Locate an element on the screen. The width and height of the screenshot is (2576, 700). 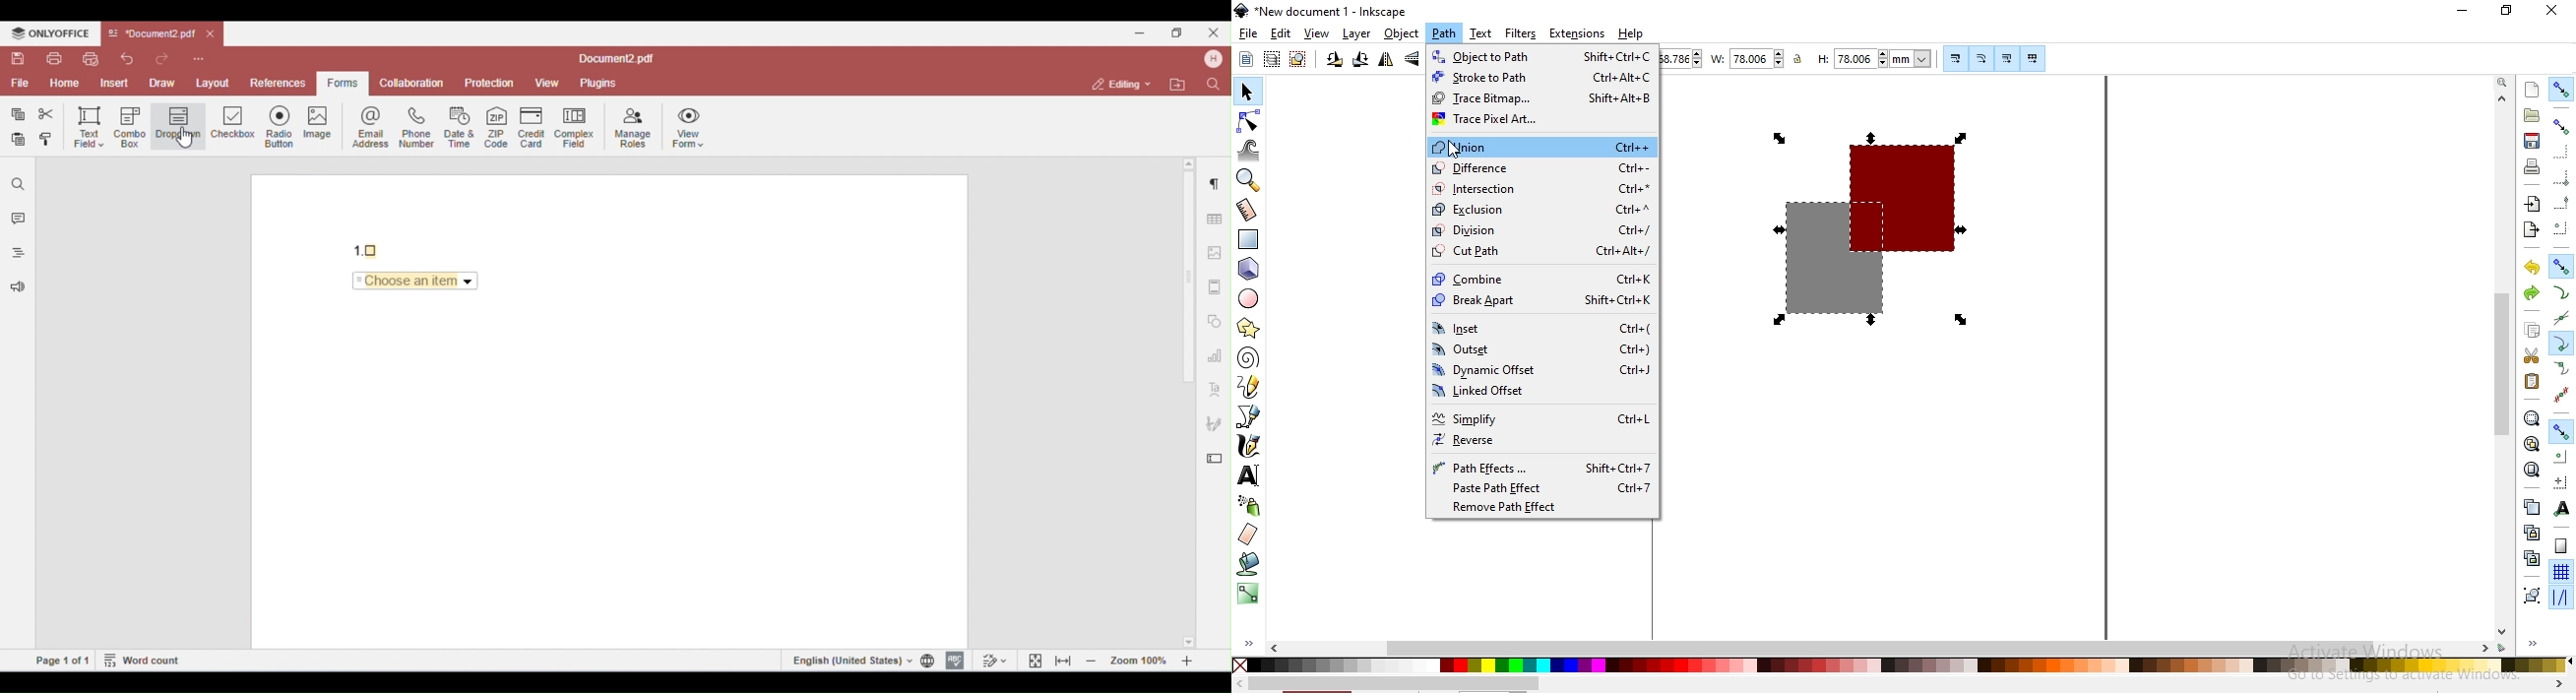
snap bounding box corners is located at coordinates (2562, 175).